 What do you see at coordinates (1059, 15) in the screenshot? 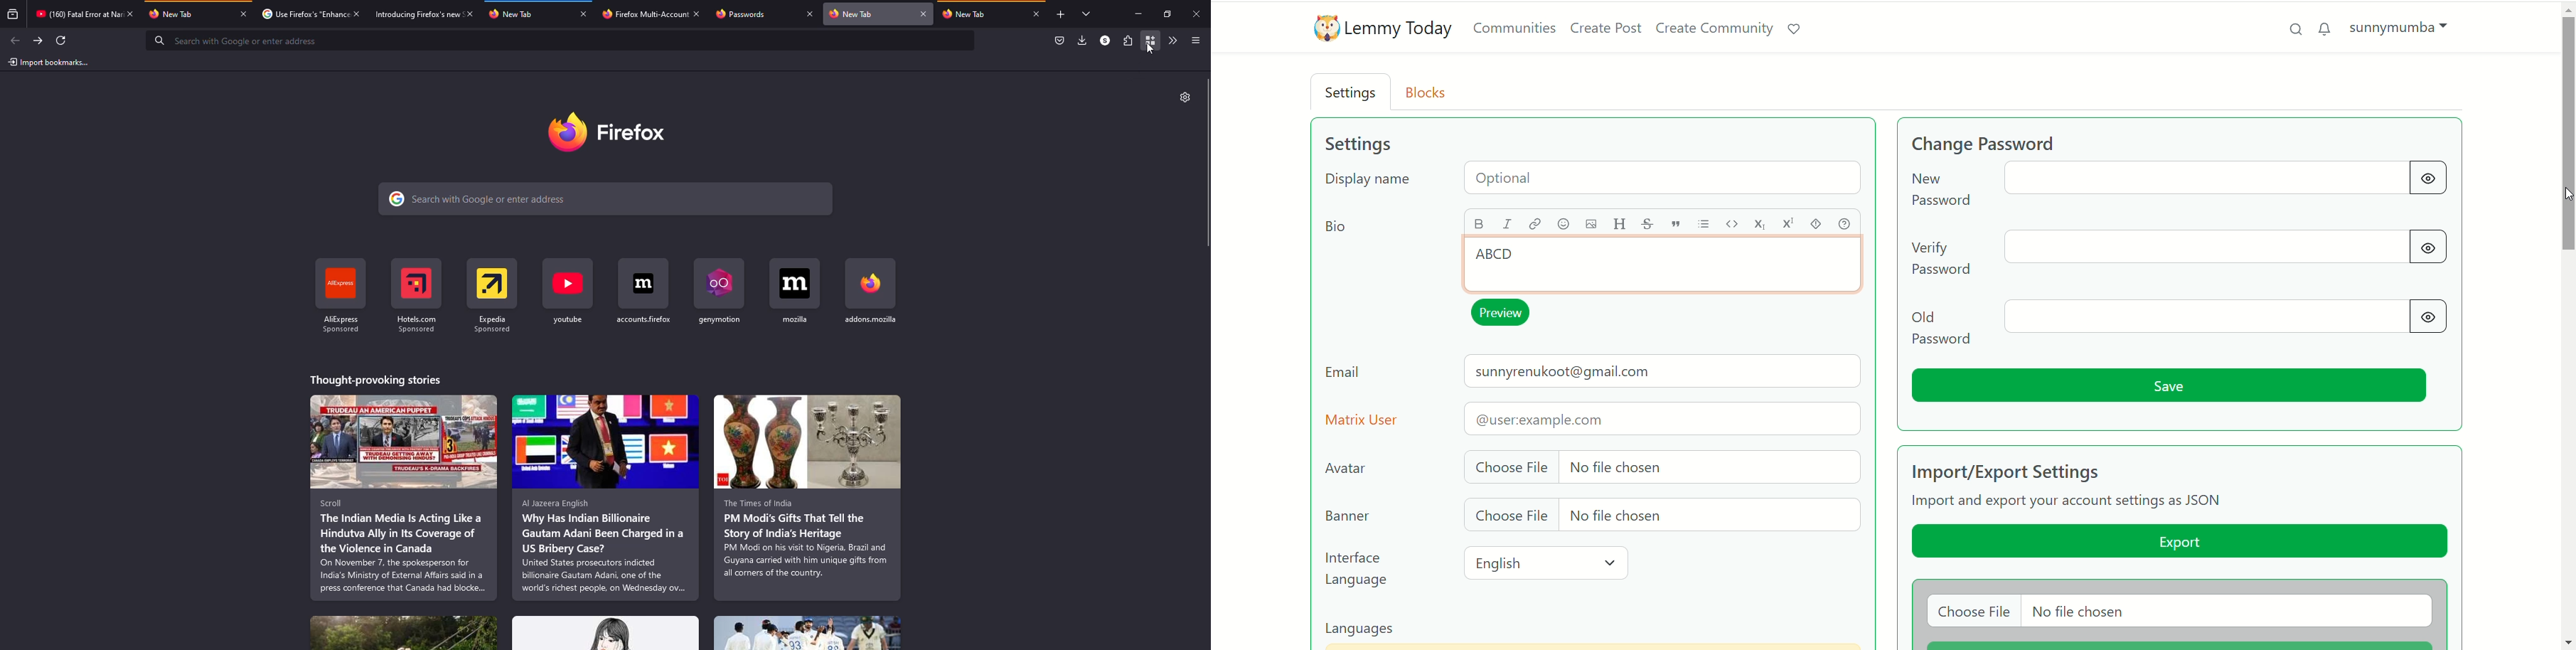
I see `add` at bounding box center [1059, 15].